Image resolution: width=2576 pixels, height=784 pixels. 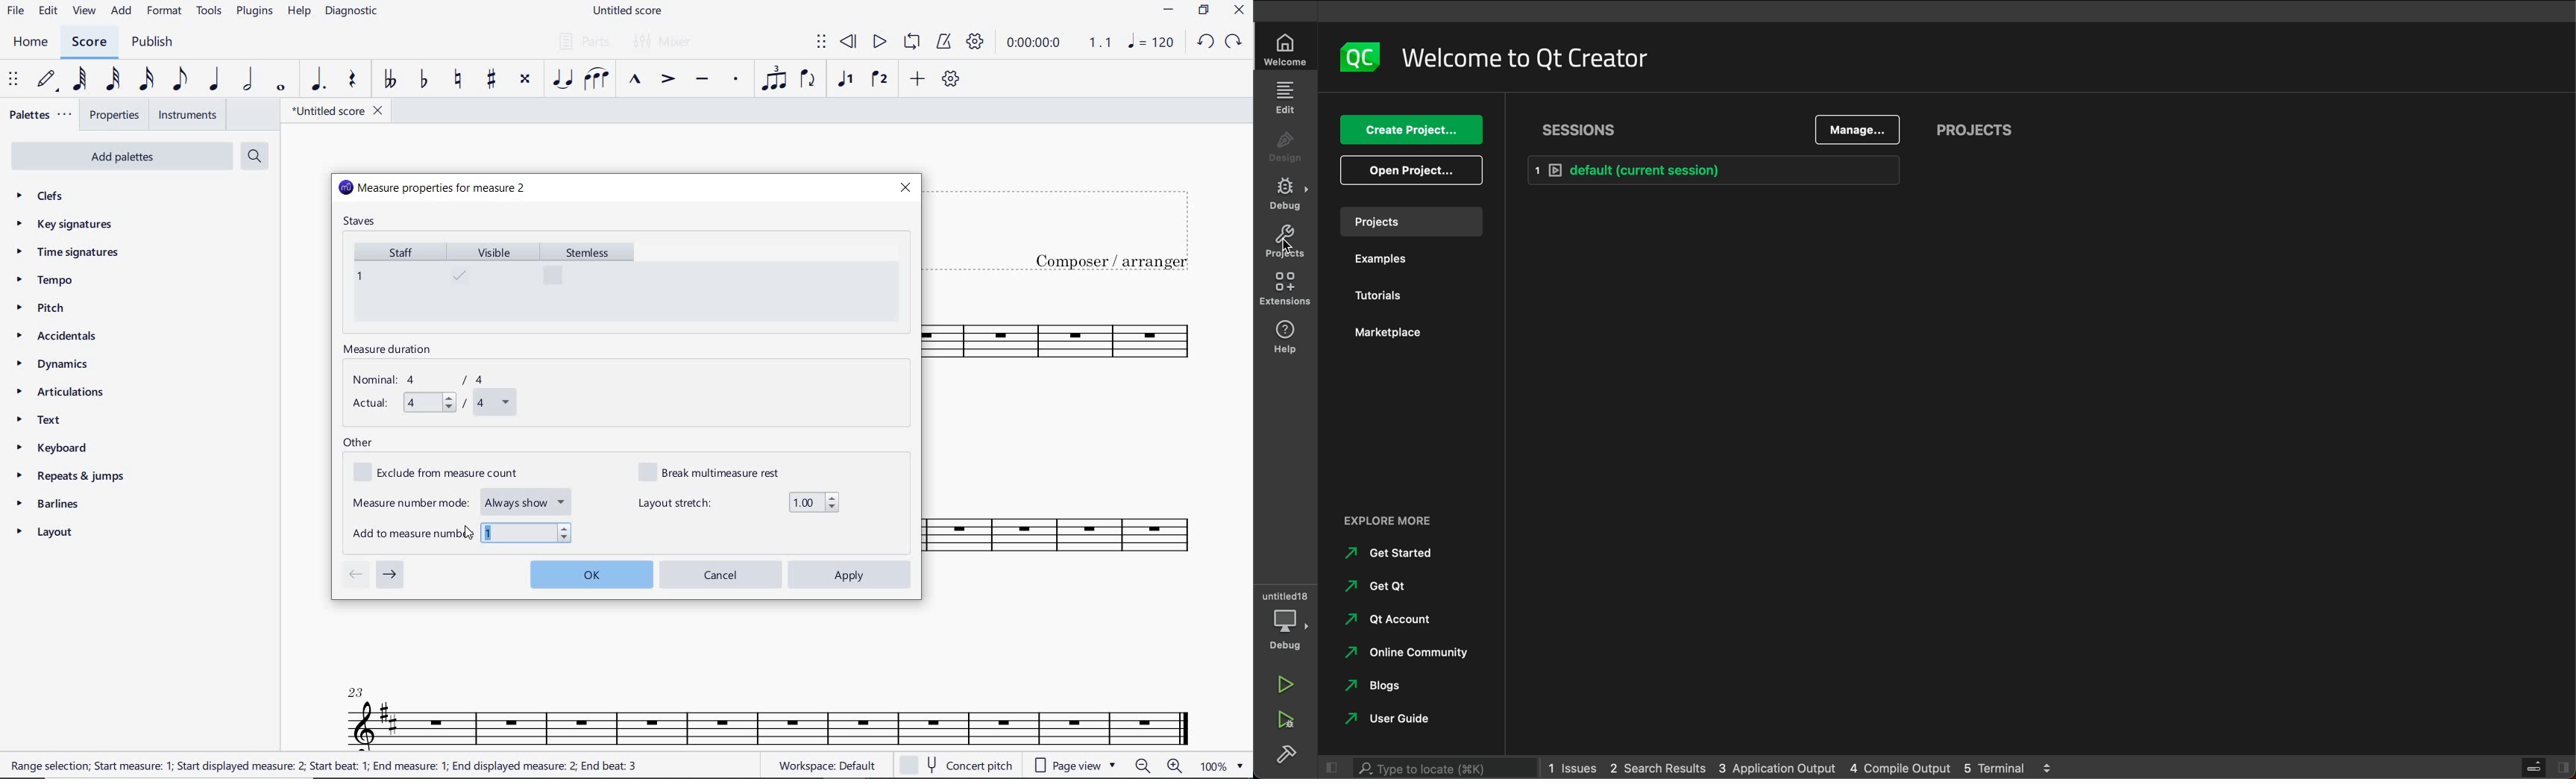 What do you see at coordinates (880, 80) in the screenshot?
I see `VOICE 2` at bounding box center [880, 80].